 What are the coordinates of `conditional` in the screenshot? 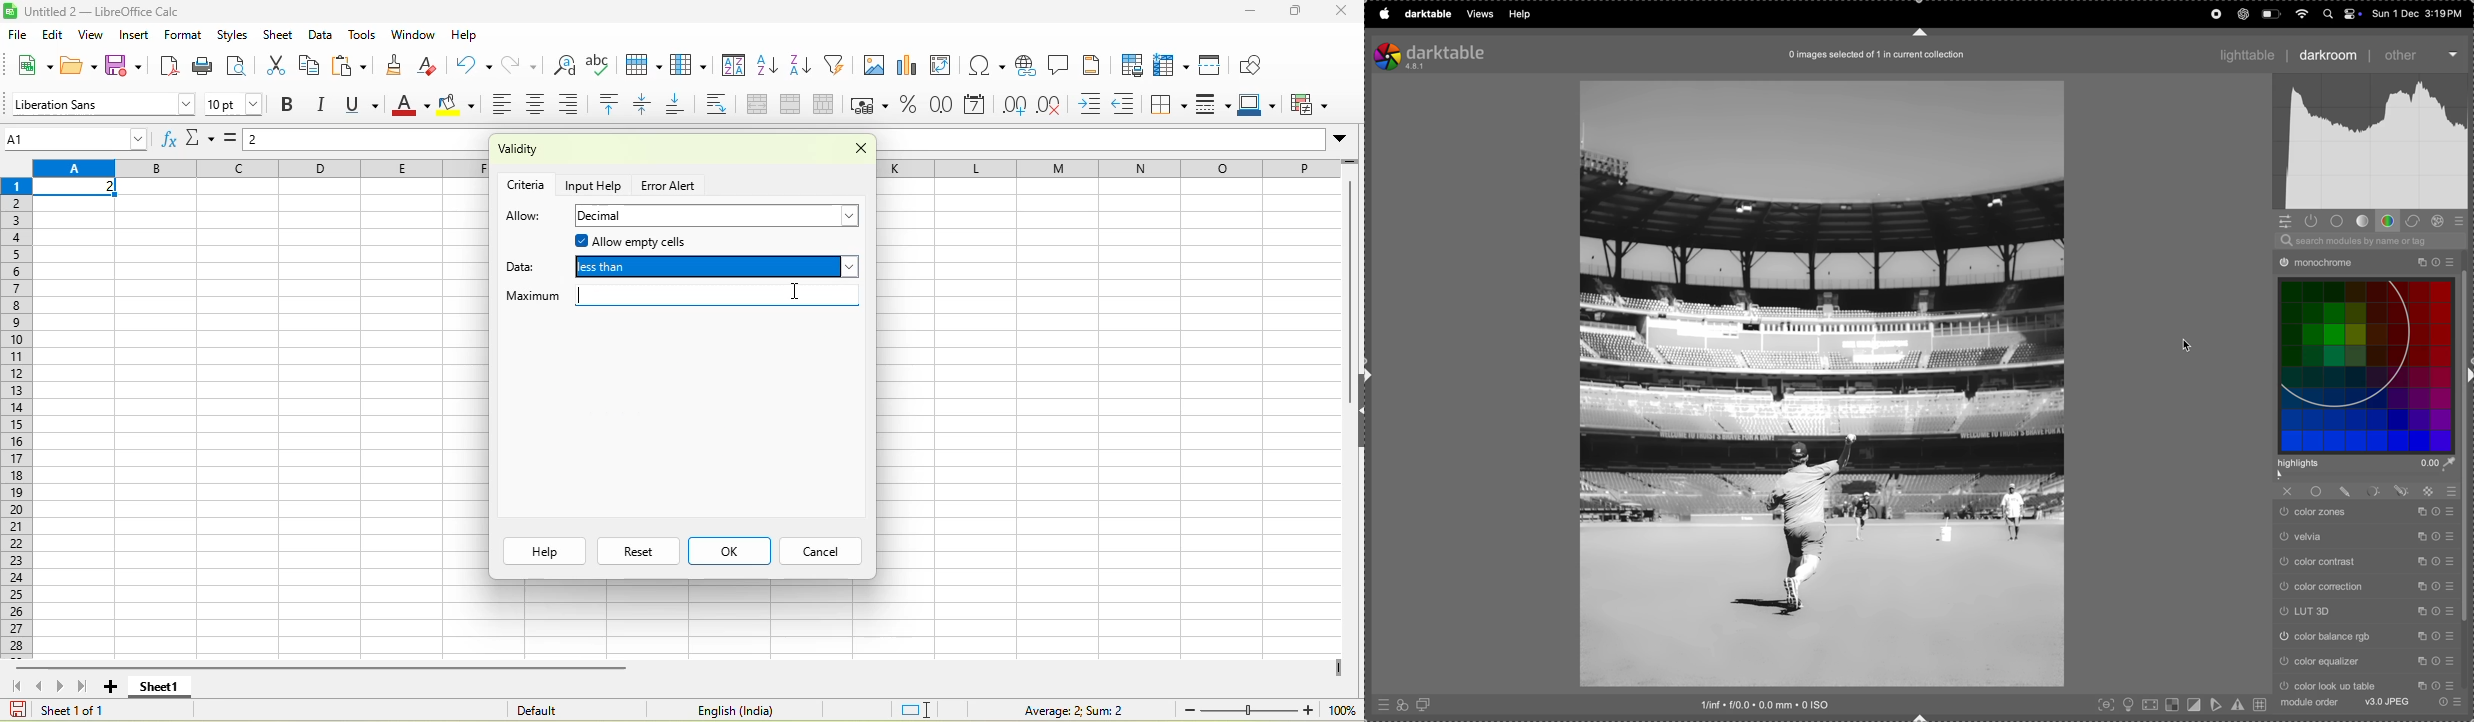 It's located at (1312, 104).